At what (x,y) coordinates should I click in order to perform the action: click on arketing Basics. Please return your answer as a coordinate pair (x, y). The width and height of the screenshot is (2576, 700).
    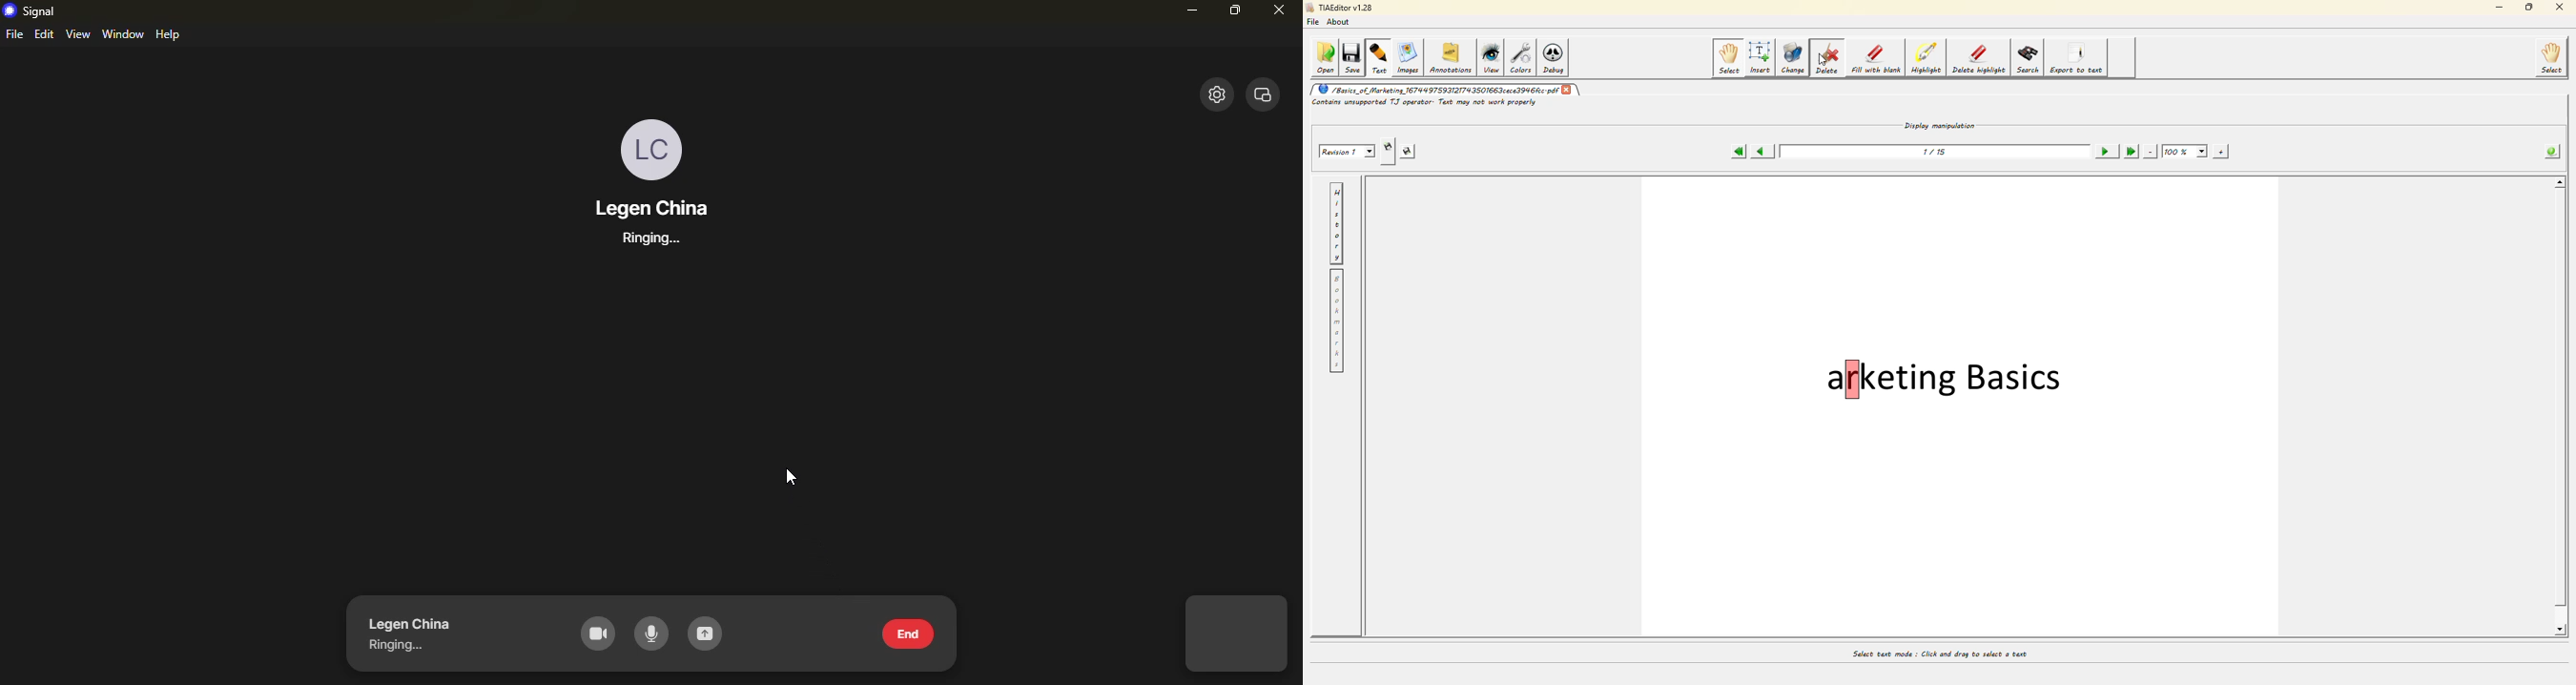
    Looking at the image, I should click on (1946, 378).